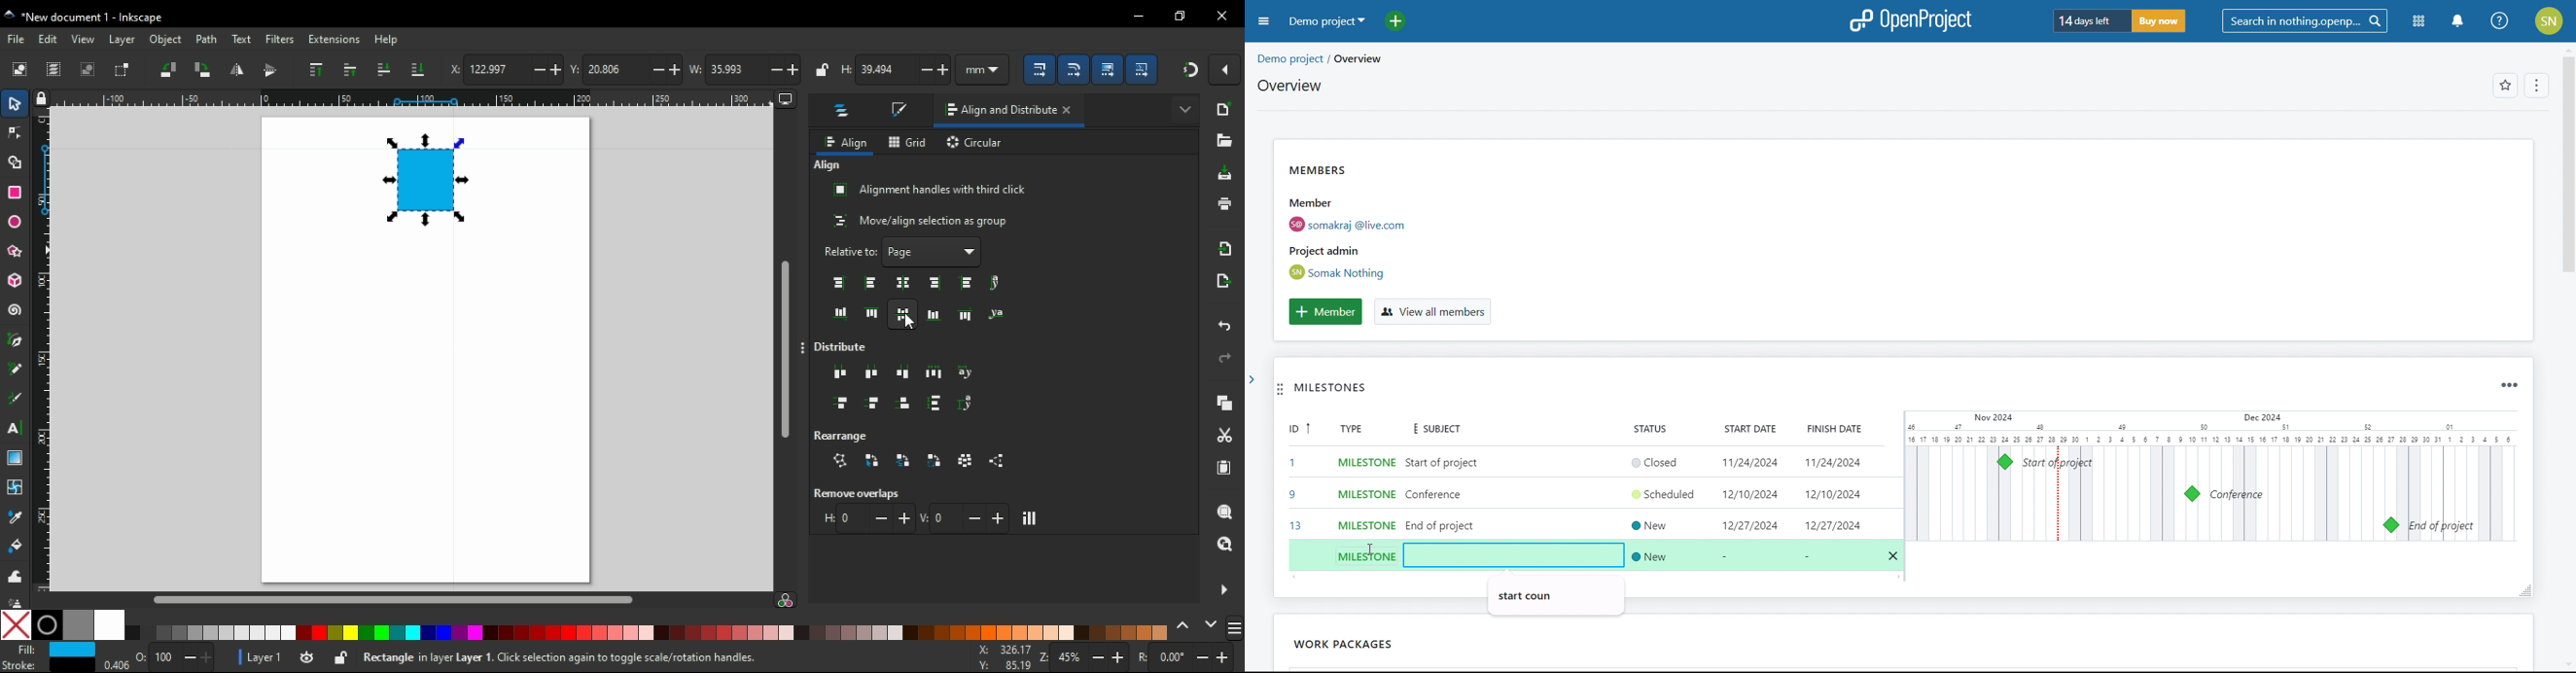 Image resolution: width=2576 pixels, height=700 pixels. What do you see at coordinates (1235, 629) in the screenshot?
I see `color options` at bounding box center [1235, 629].